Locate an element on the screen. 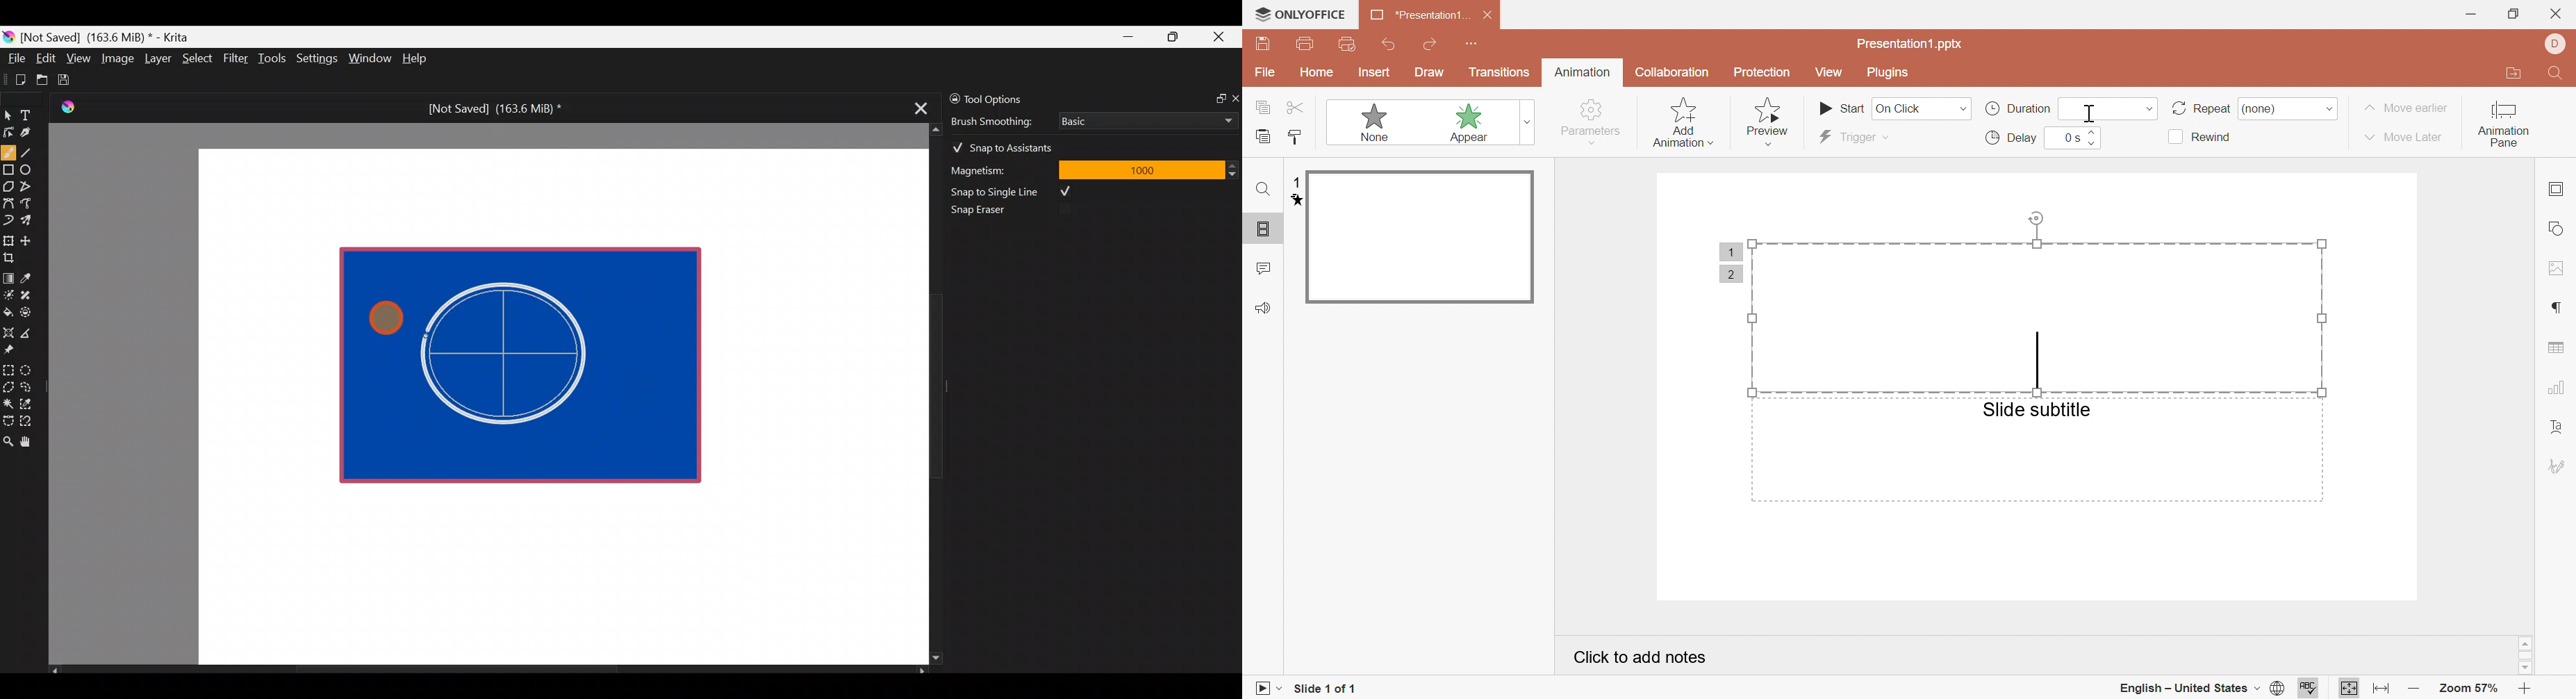  find is located at coordinates (2558, 74).